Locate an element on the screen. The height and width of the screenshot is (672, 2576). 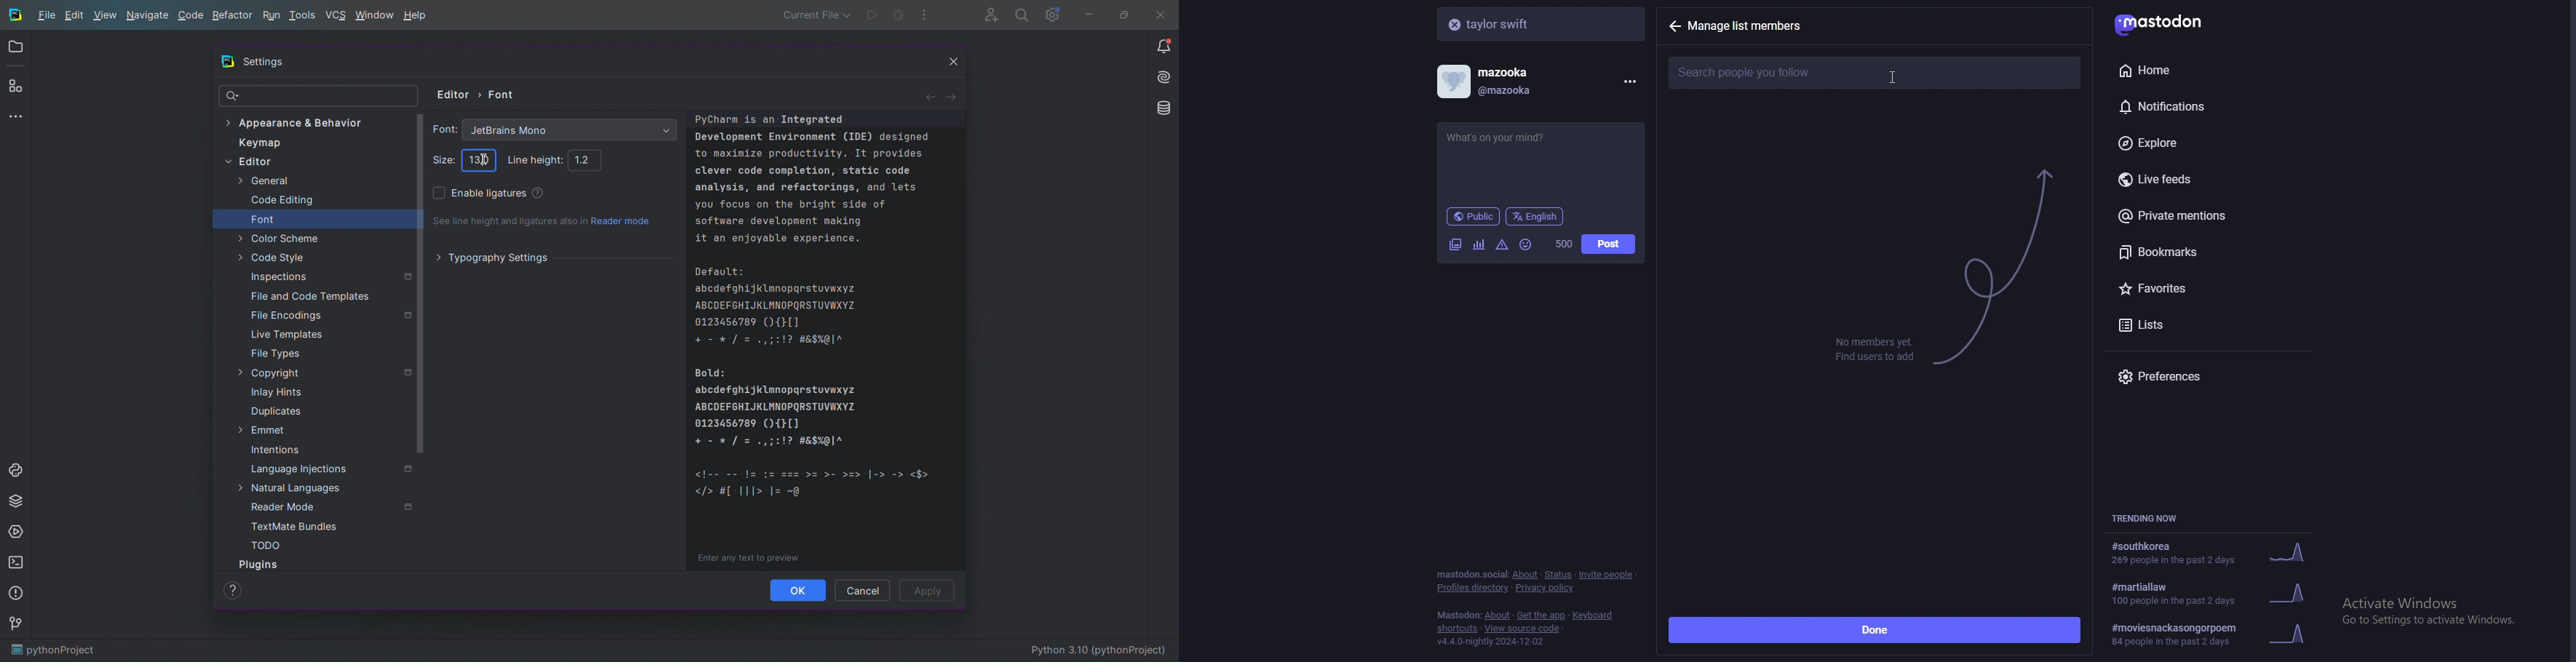
explore is located at coordinates (2203, 144).